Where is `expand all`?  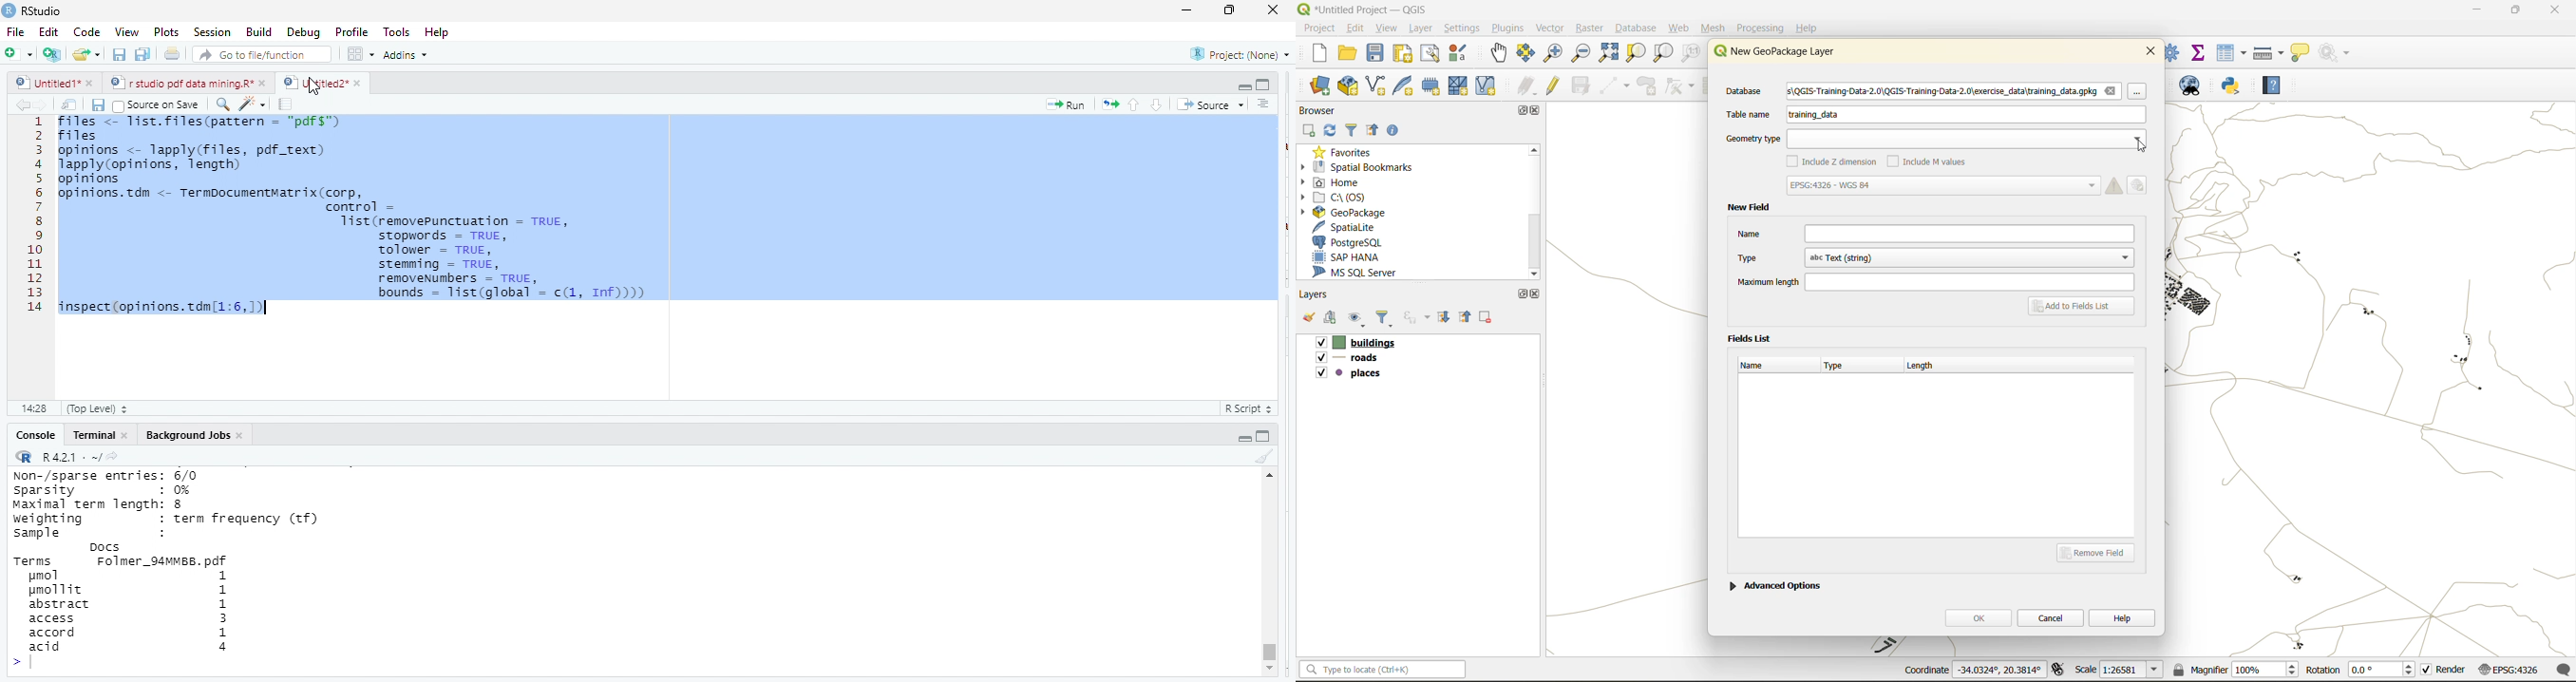
expand all is located at coordinates (1446, 318).